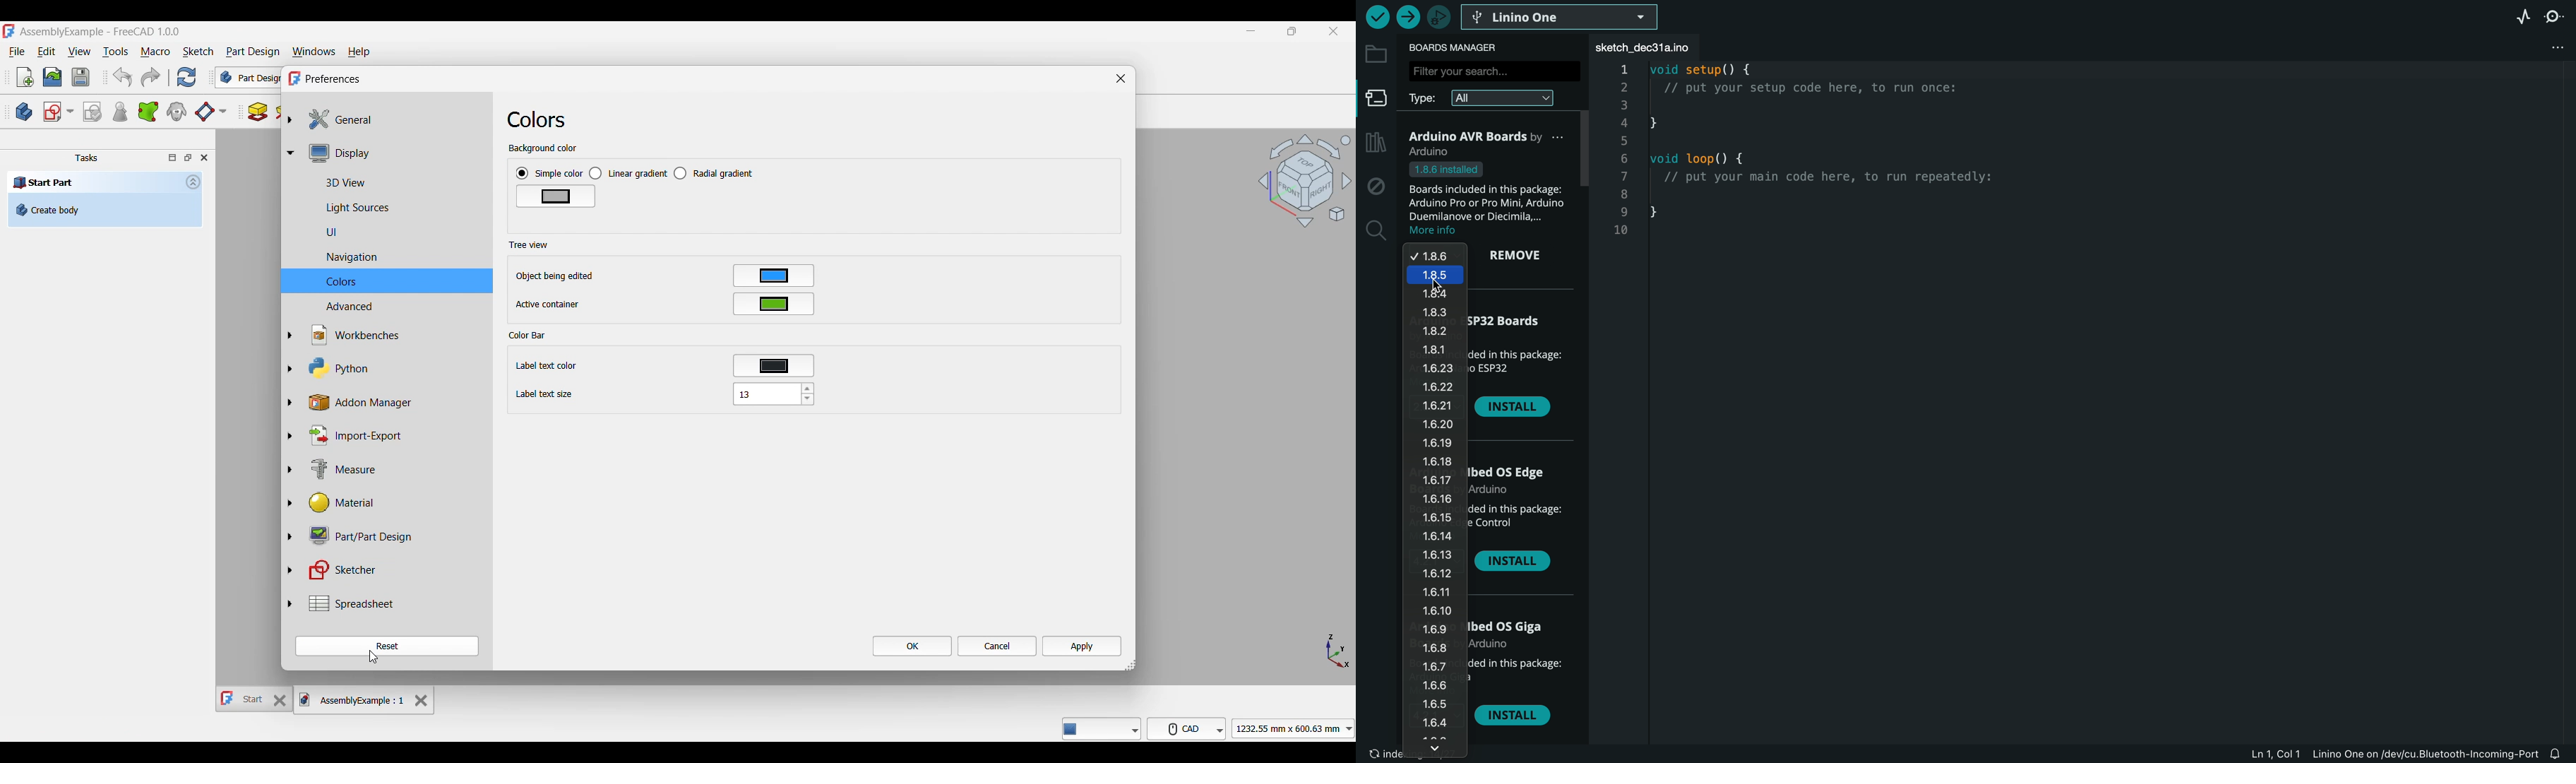 This screenshot has height=784, width=2576. I want to click on cursor, so click(1437, 284).